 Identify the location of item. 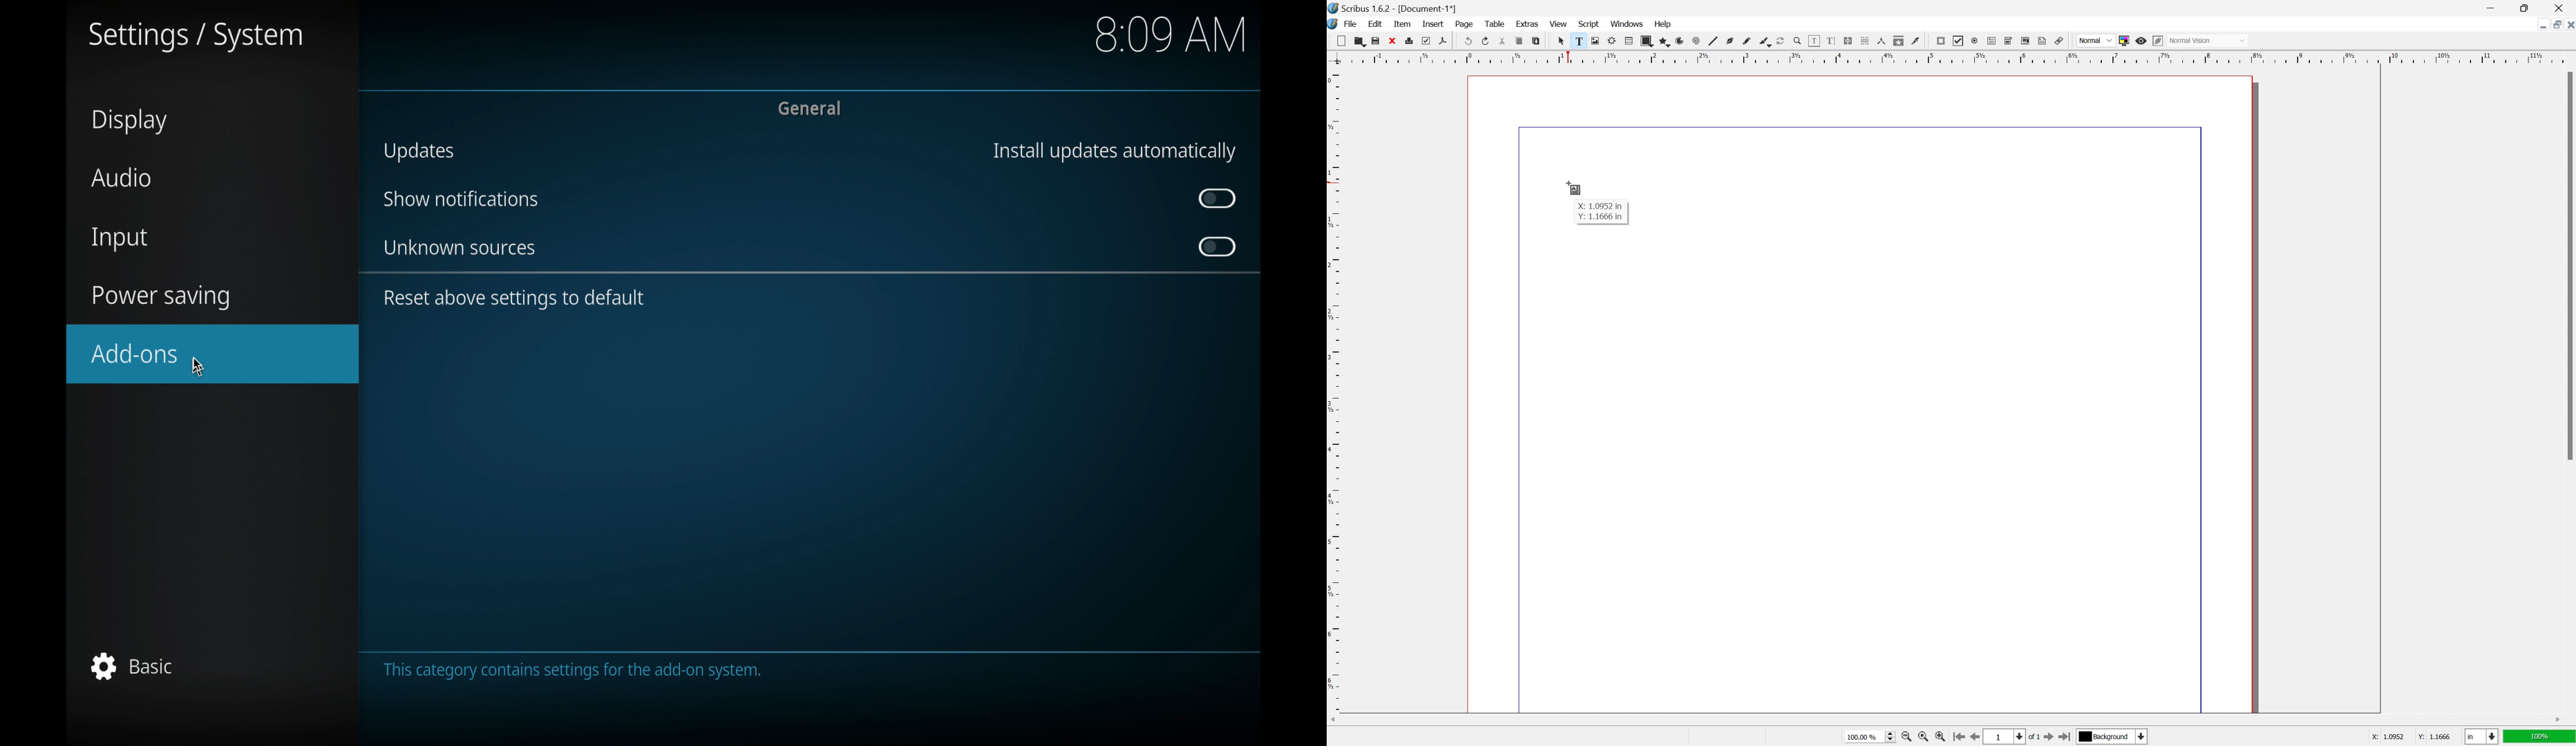
(1403, 23).